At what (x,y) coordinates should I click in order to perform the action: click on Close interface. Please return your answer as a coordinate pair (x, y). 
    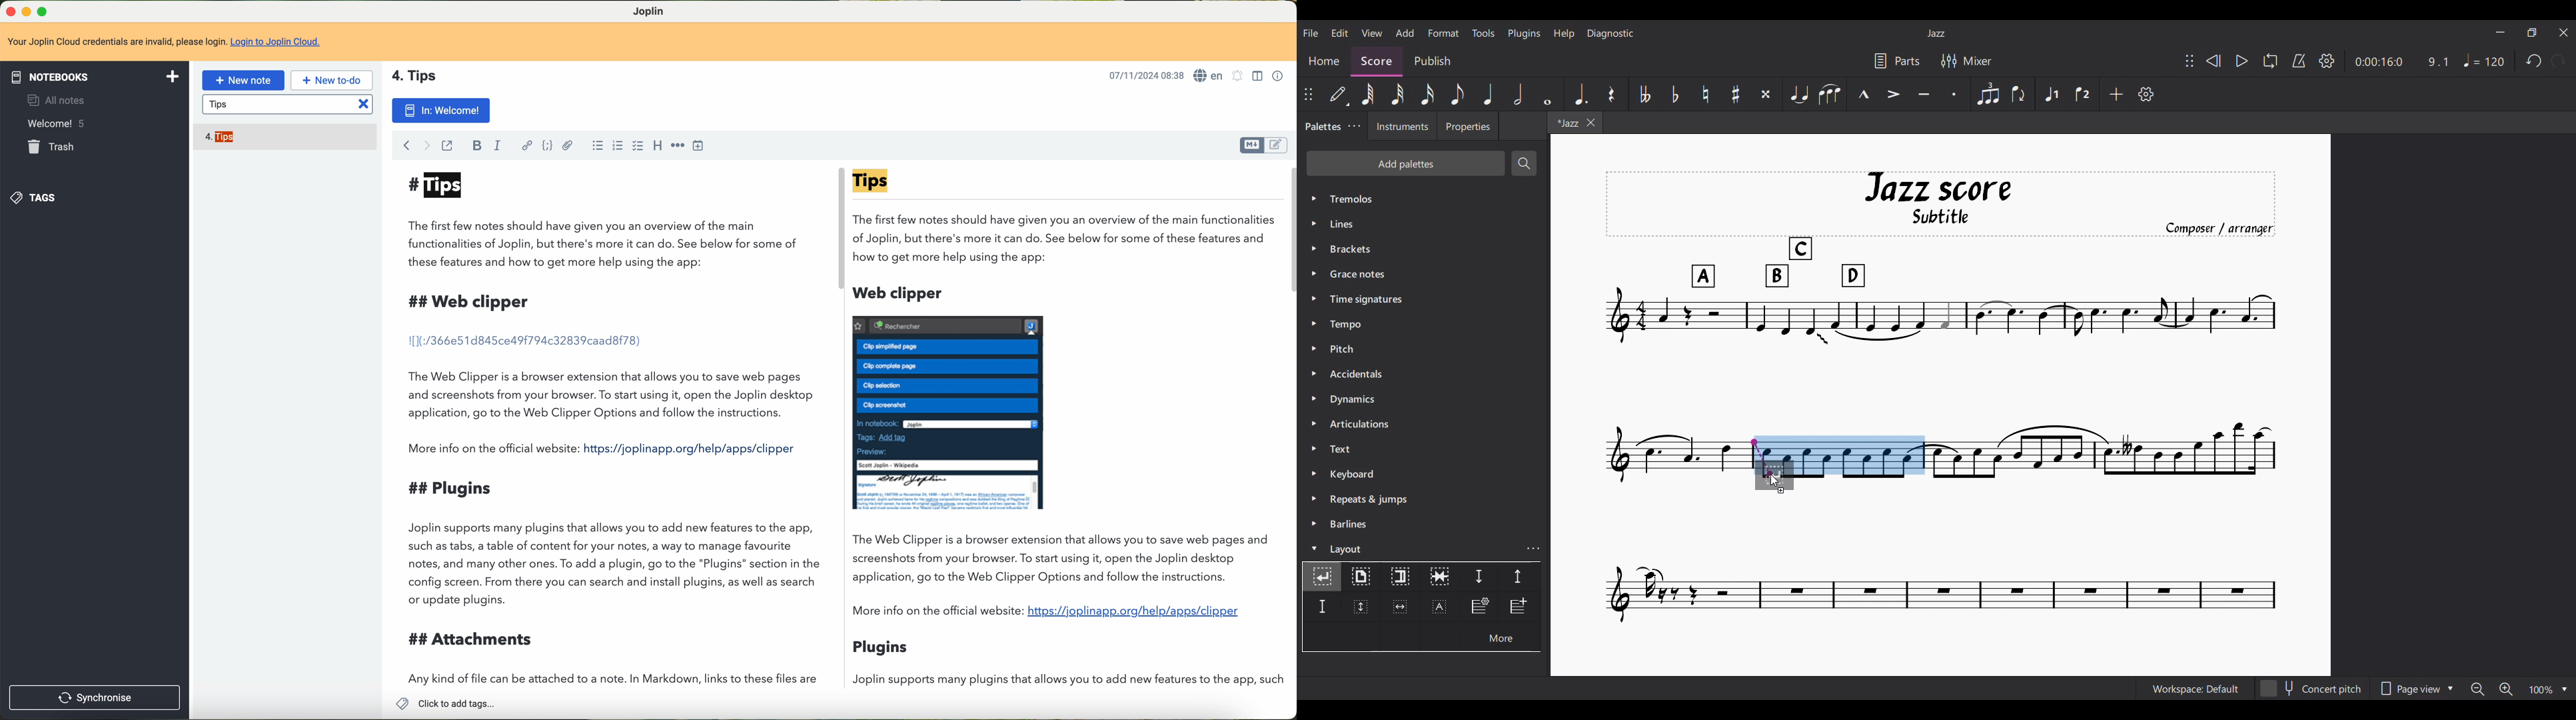
    Looking at the image, I should click on (2563, 33).